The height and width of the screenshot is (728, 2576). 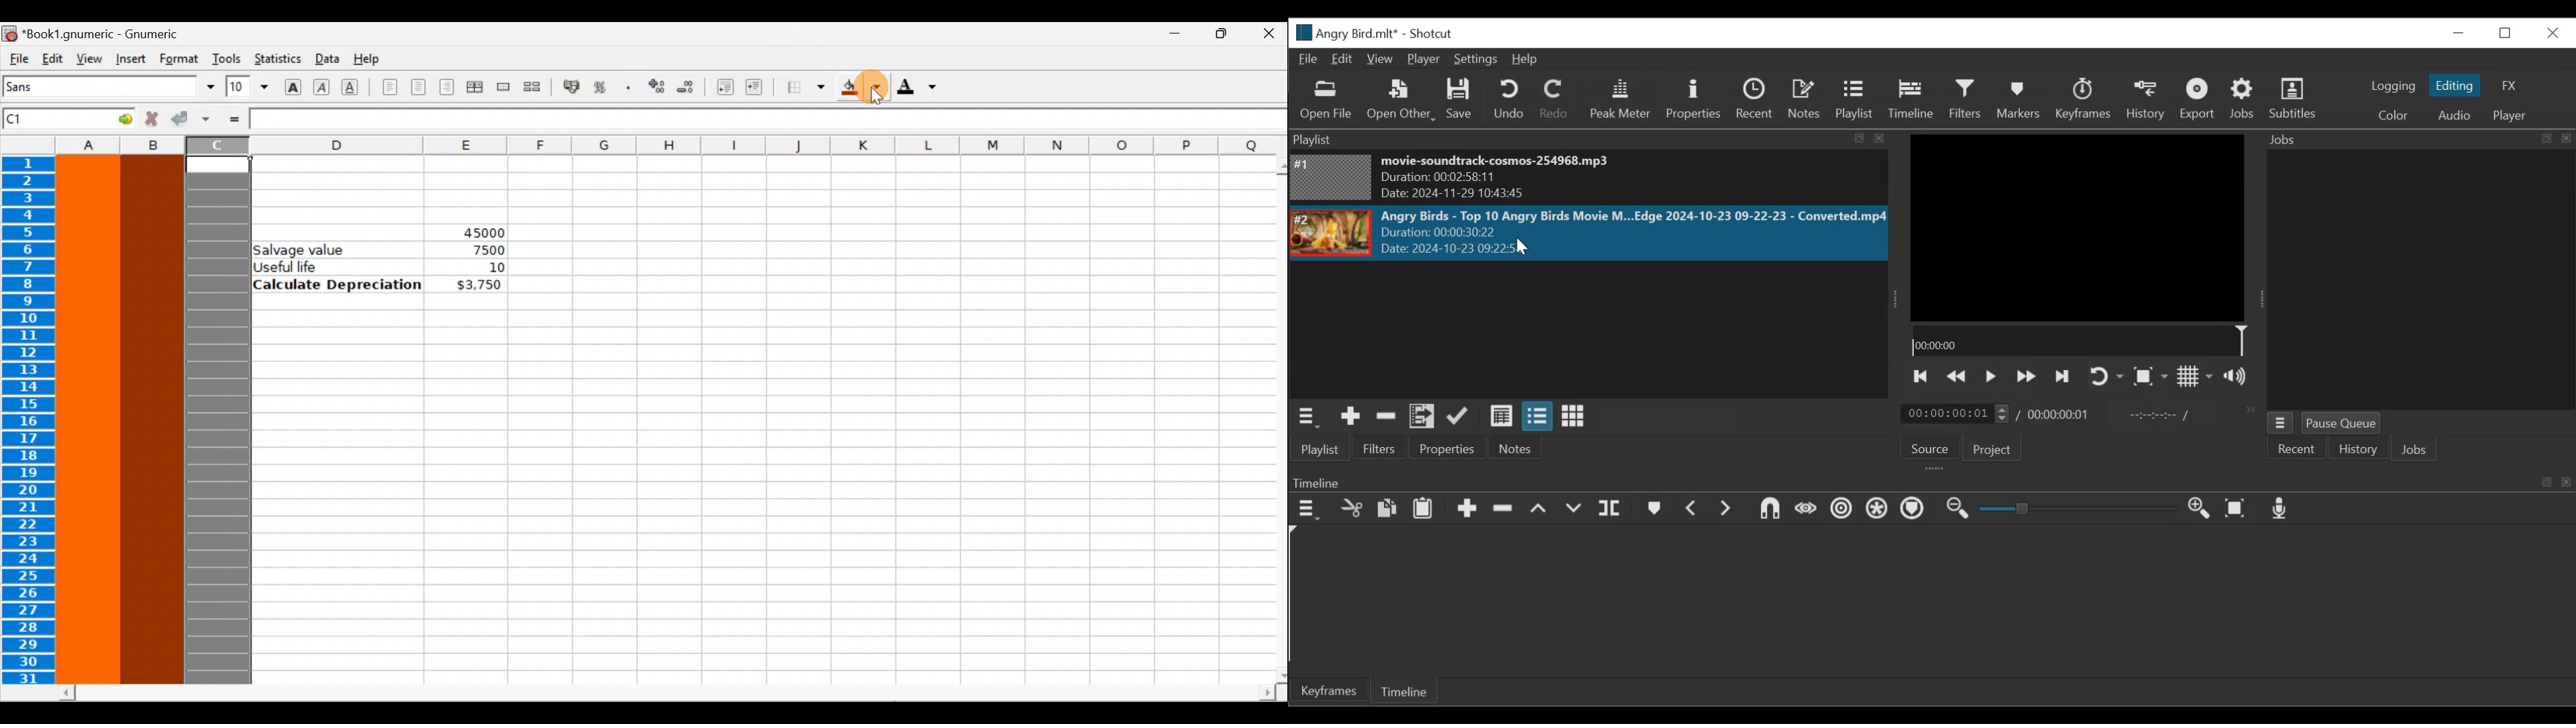 What do you see at coordinates (1514, 449) in the screenshot?
I see `Notes` at bounding box center [1514, 449].